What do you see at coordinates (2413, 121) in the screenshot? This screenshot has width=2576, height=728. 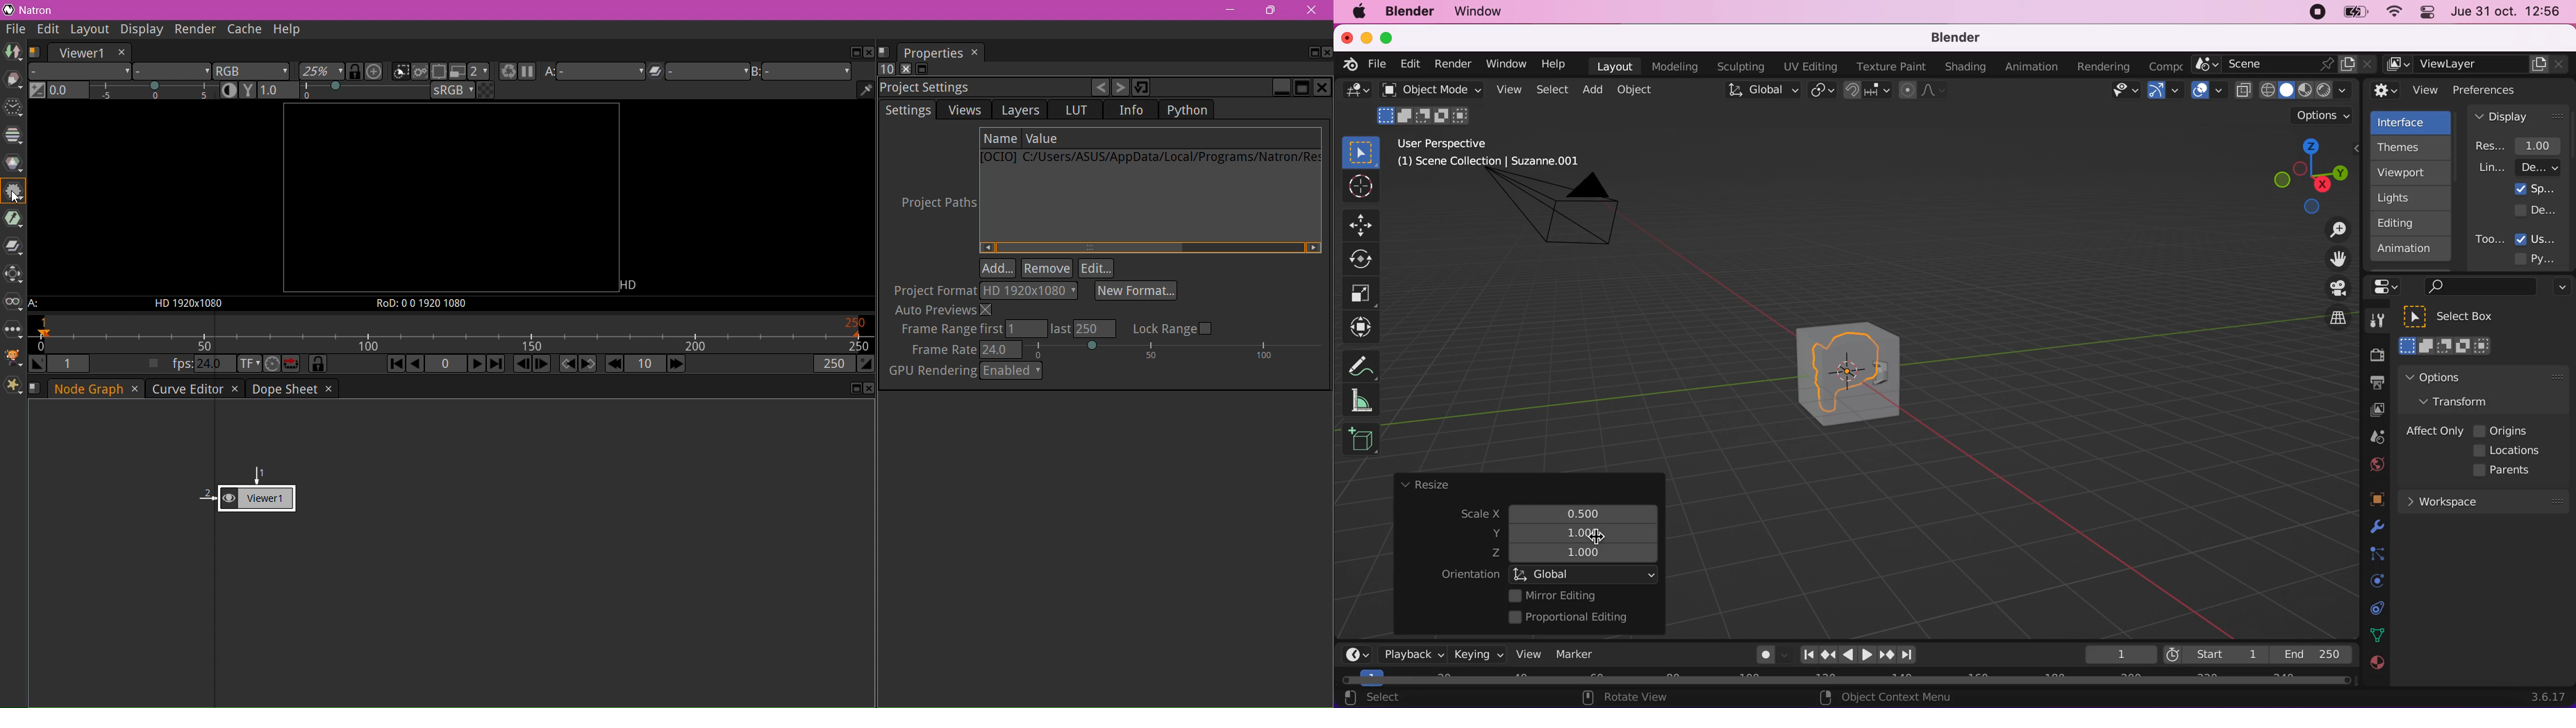 I see `interface` at bounding box center [2413, 121].